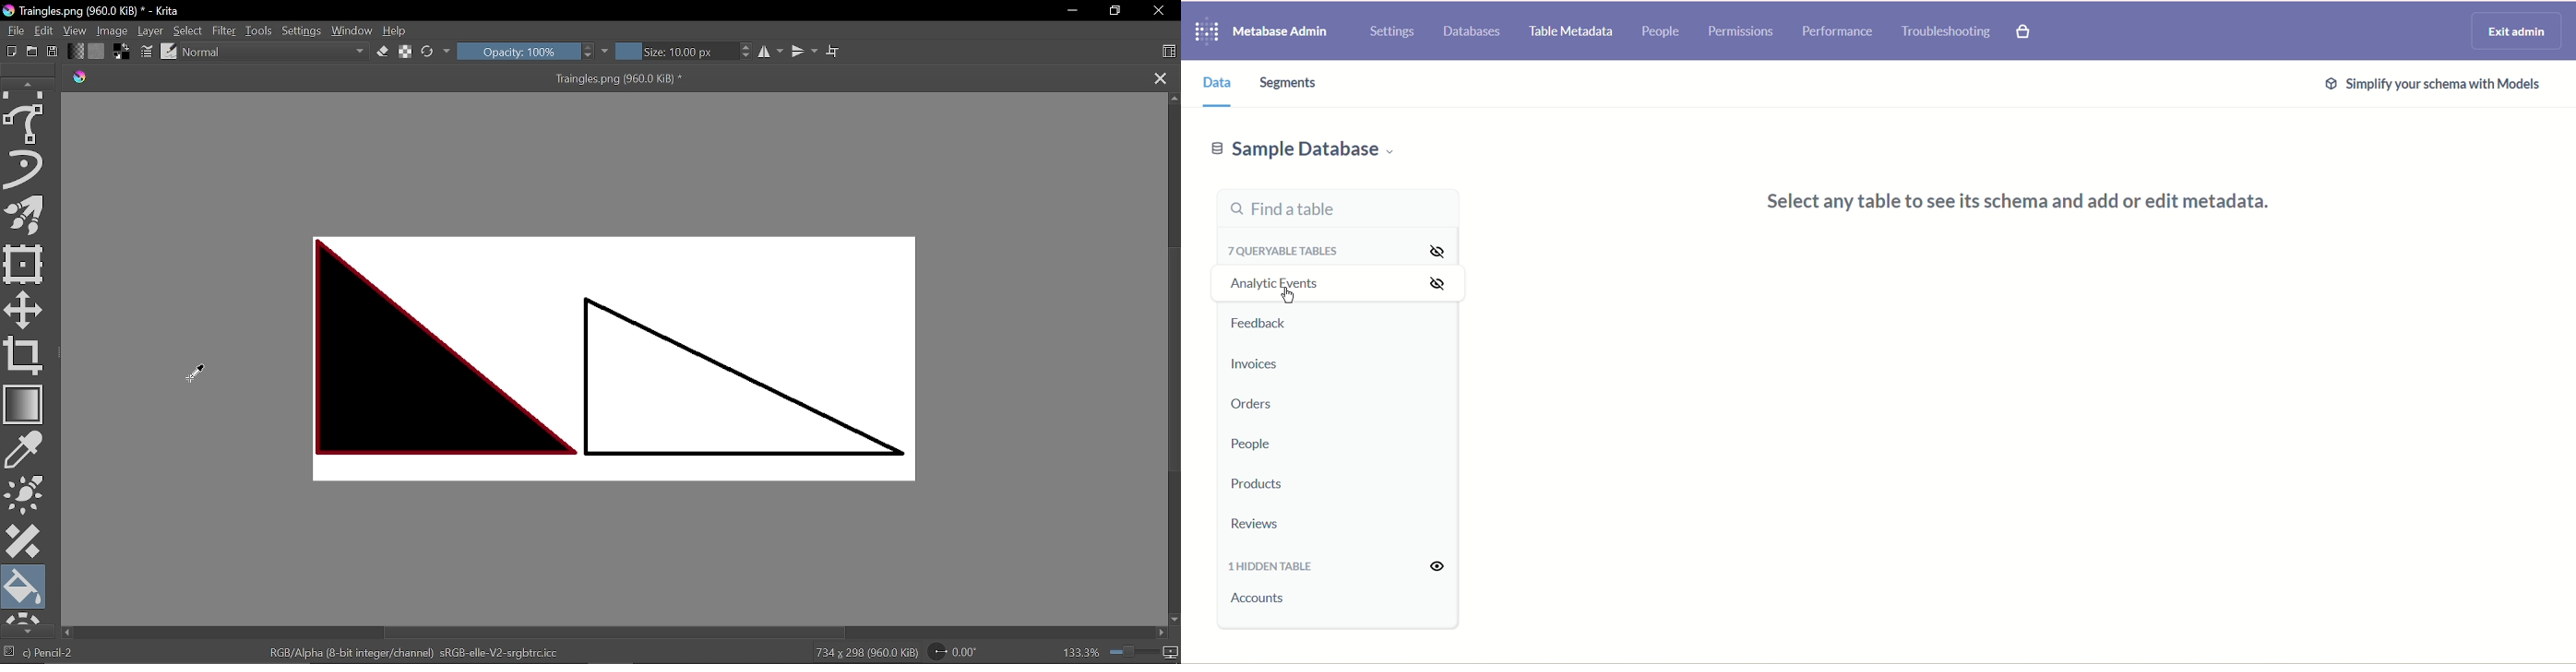 This screenshot has width=2576, height=672. Describe the element at coordinates (77, 51) in the screenshot. I see `Fill gradient` at that location.